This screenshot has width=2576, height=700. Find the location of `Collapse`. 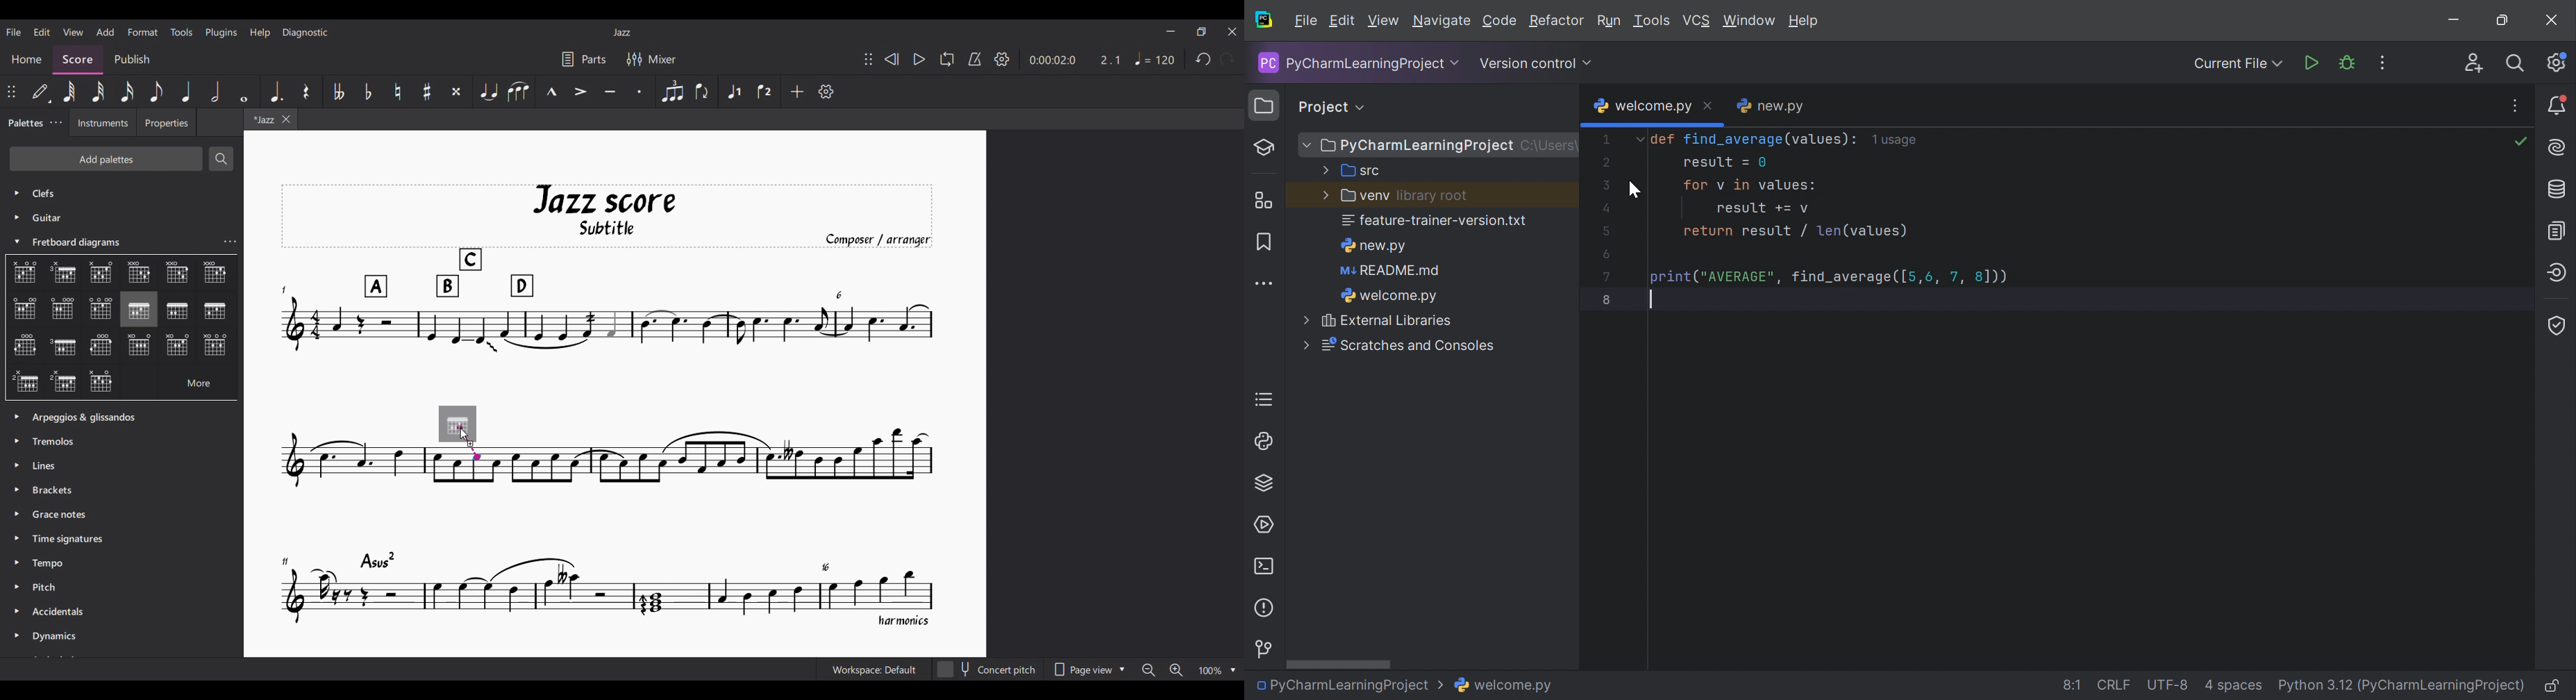

Collapse is located at coordinates (17, 240).